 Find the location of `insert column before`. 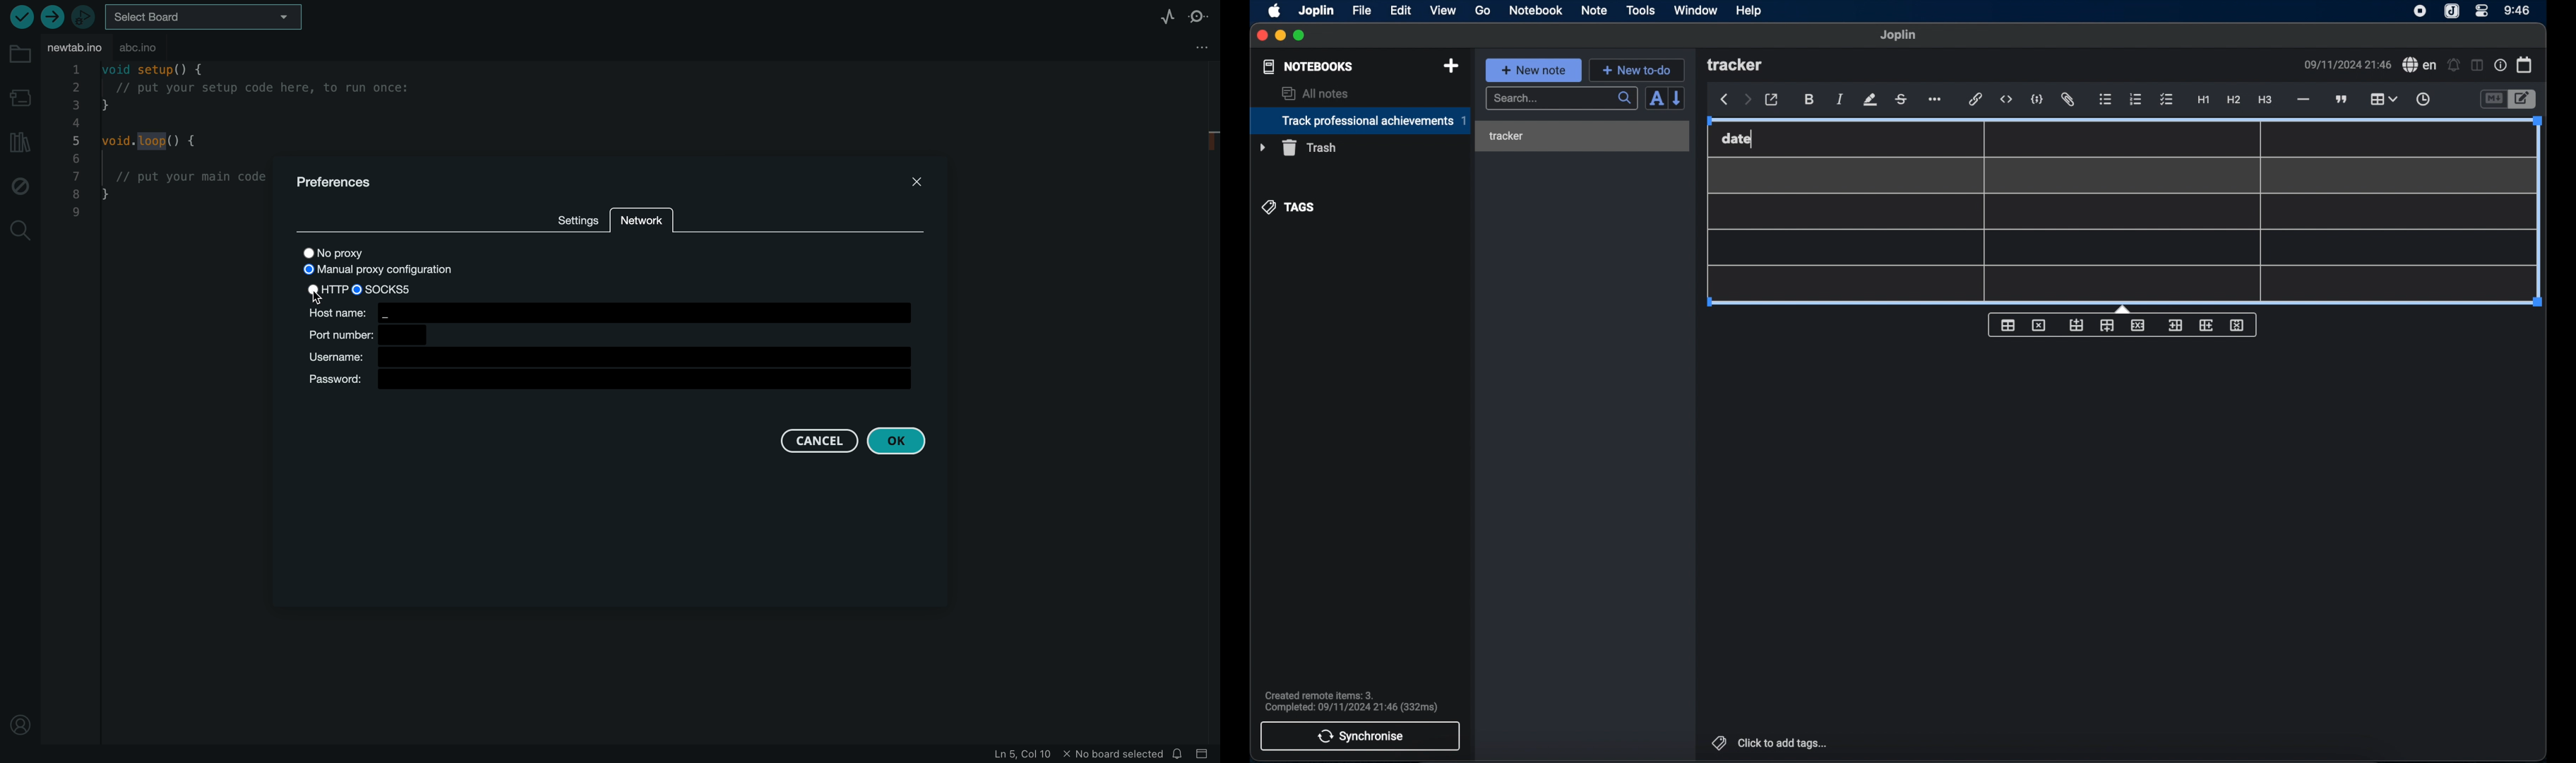

insert column before is located at coordinates (2174, 325).